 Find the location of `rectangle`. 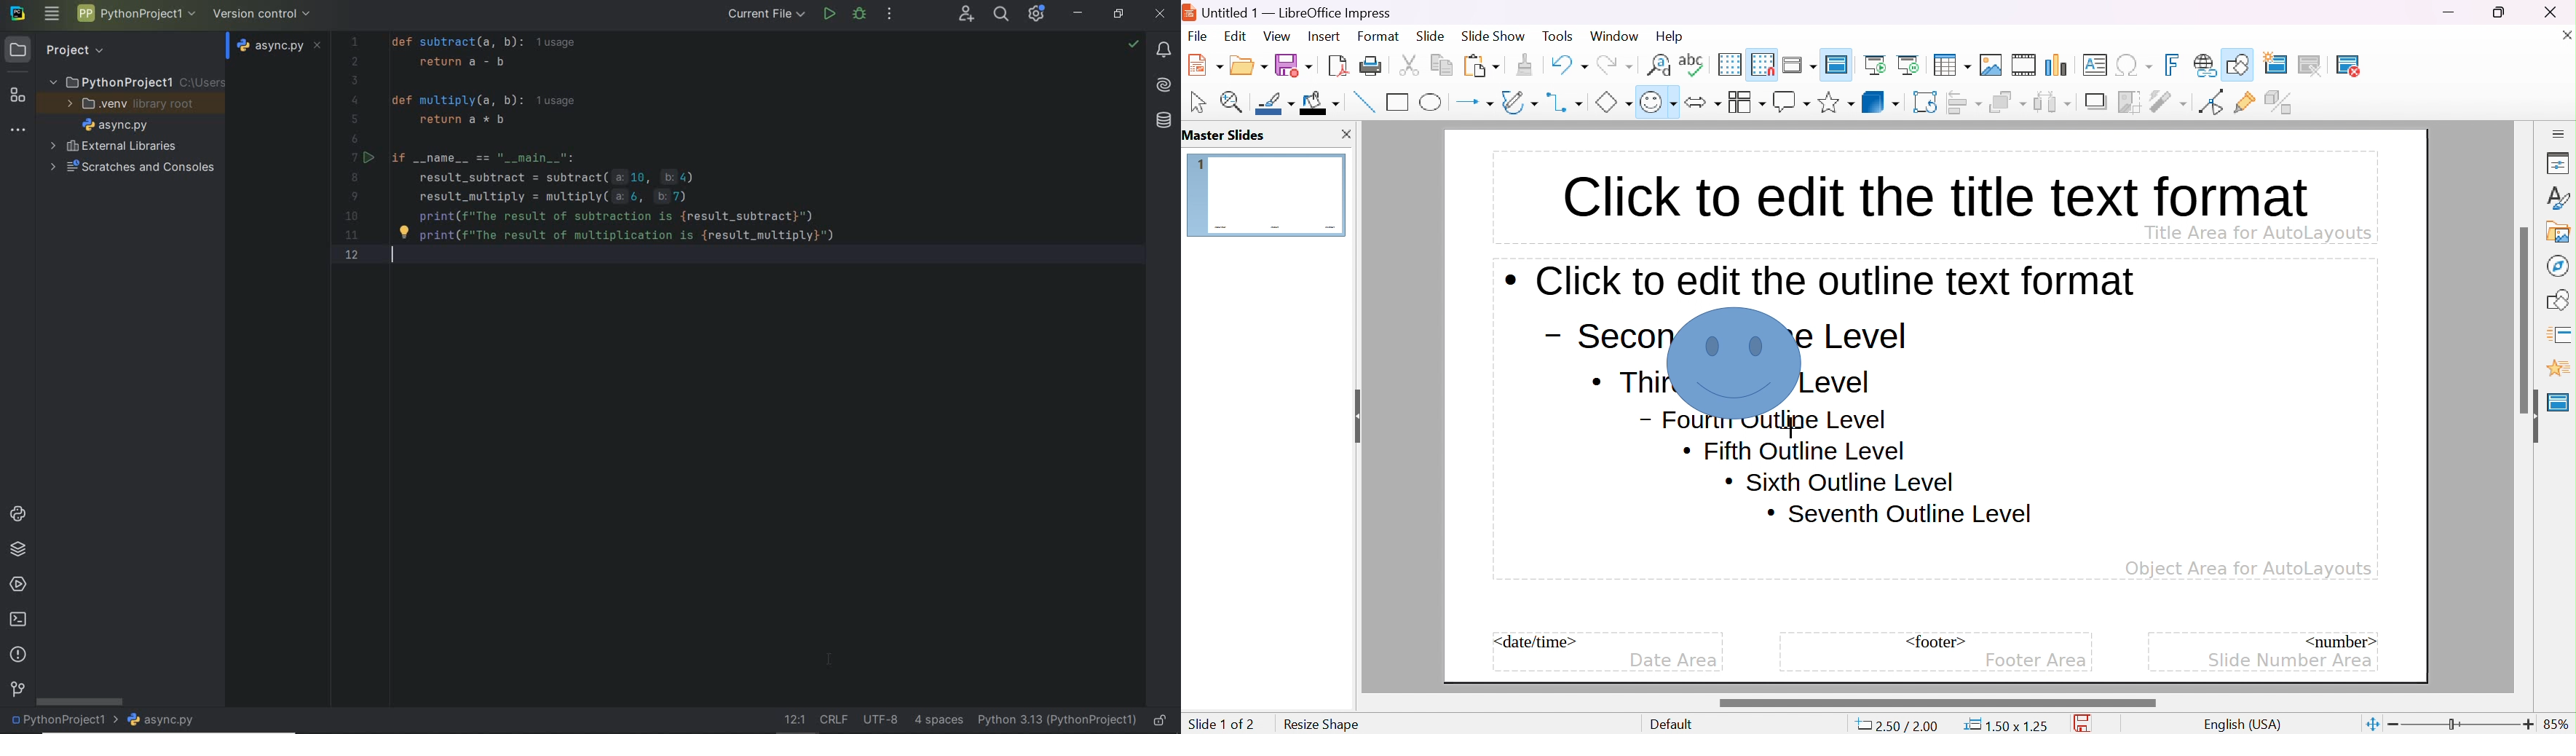

rectangle is located at coordinates (1398, 101).